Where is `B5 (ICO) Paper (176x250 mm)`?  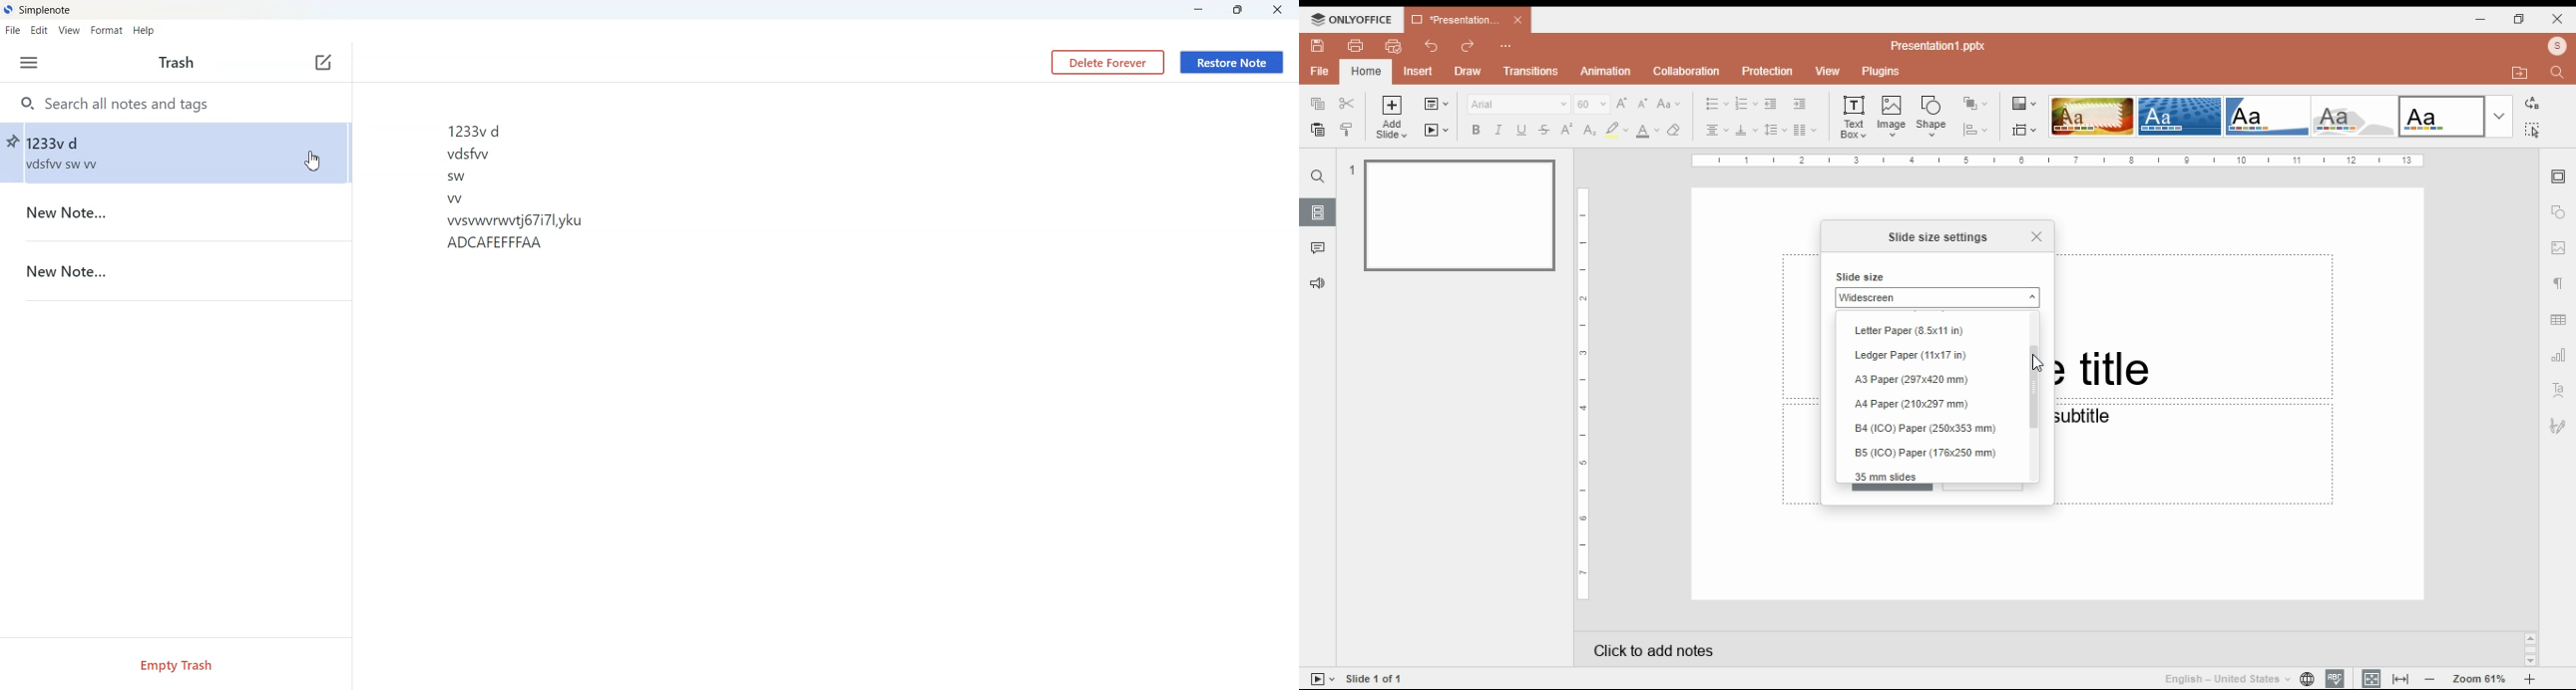
B5 (ICO) Paper (176x250 mm) is located at coordinates (1926, 453).